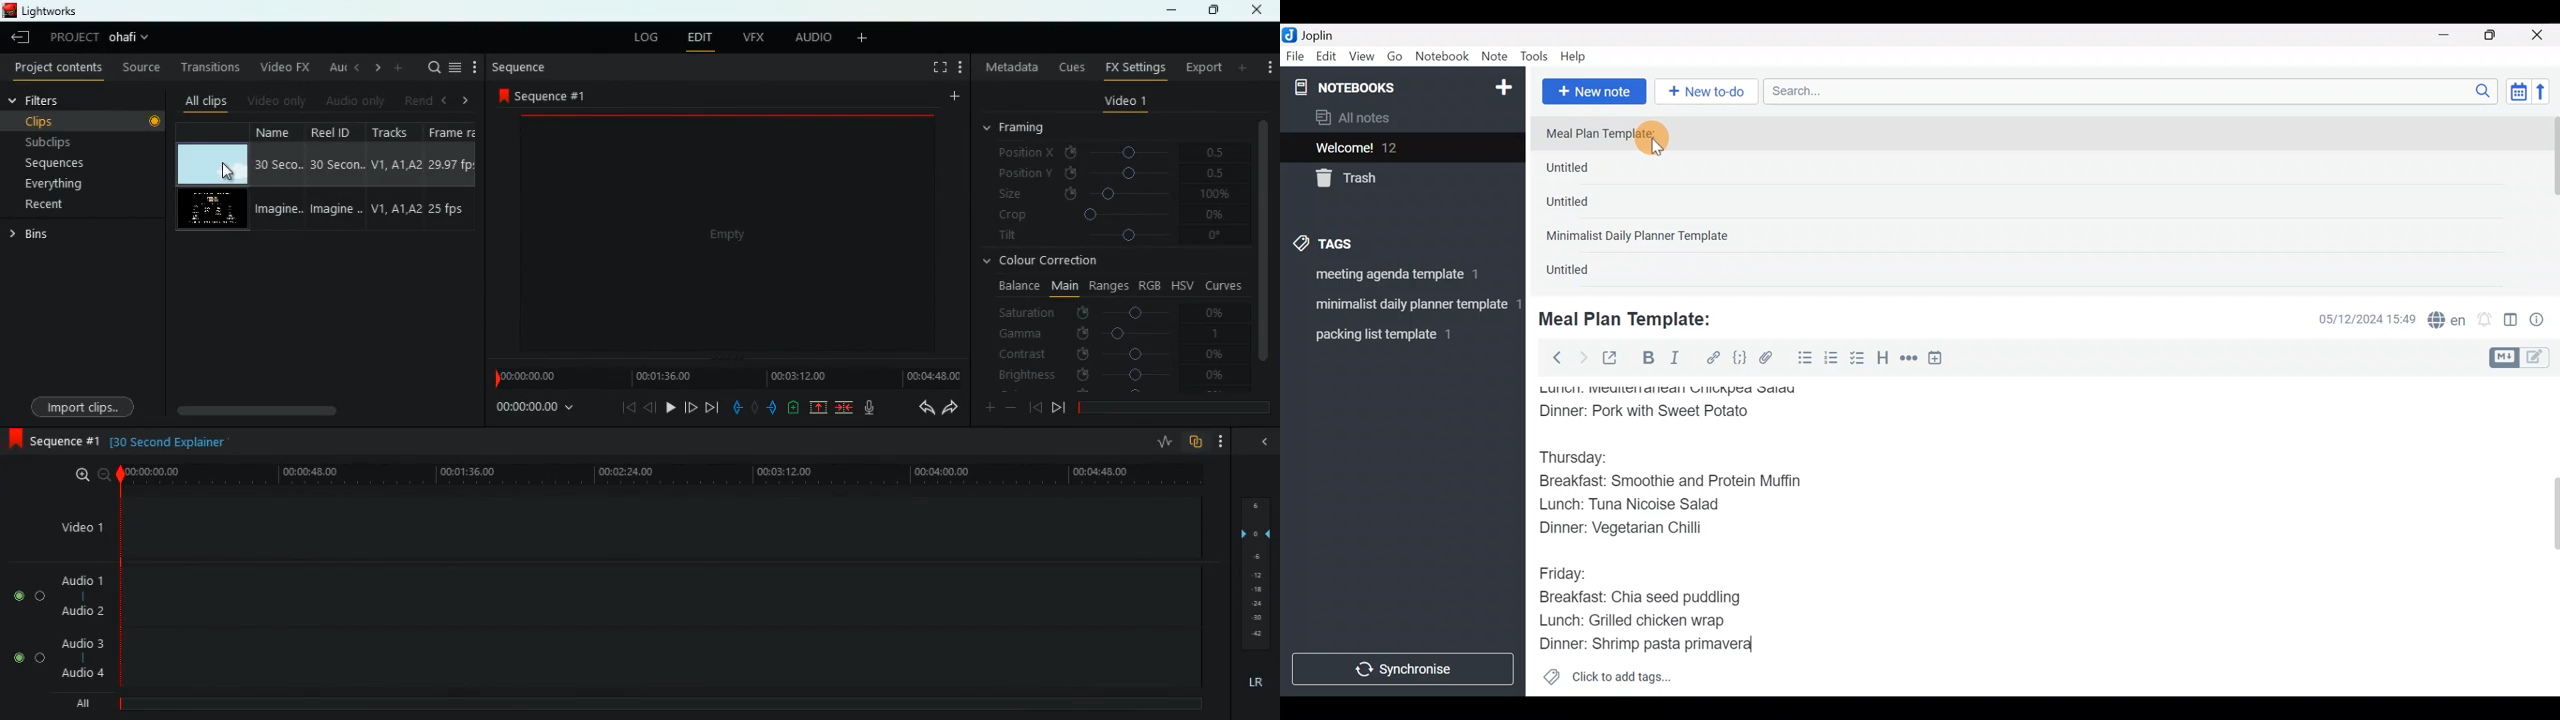  Describe the element at coordinates (1361, 59) in the screenshot. I see `View` at that location.